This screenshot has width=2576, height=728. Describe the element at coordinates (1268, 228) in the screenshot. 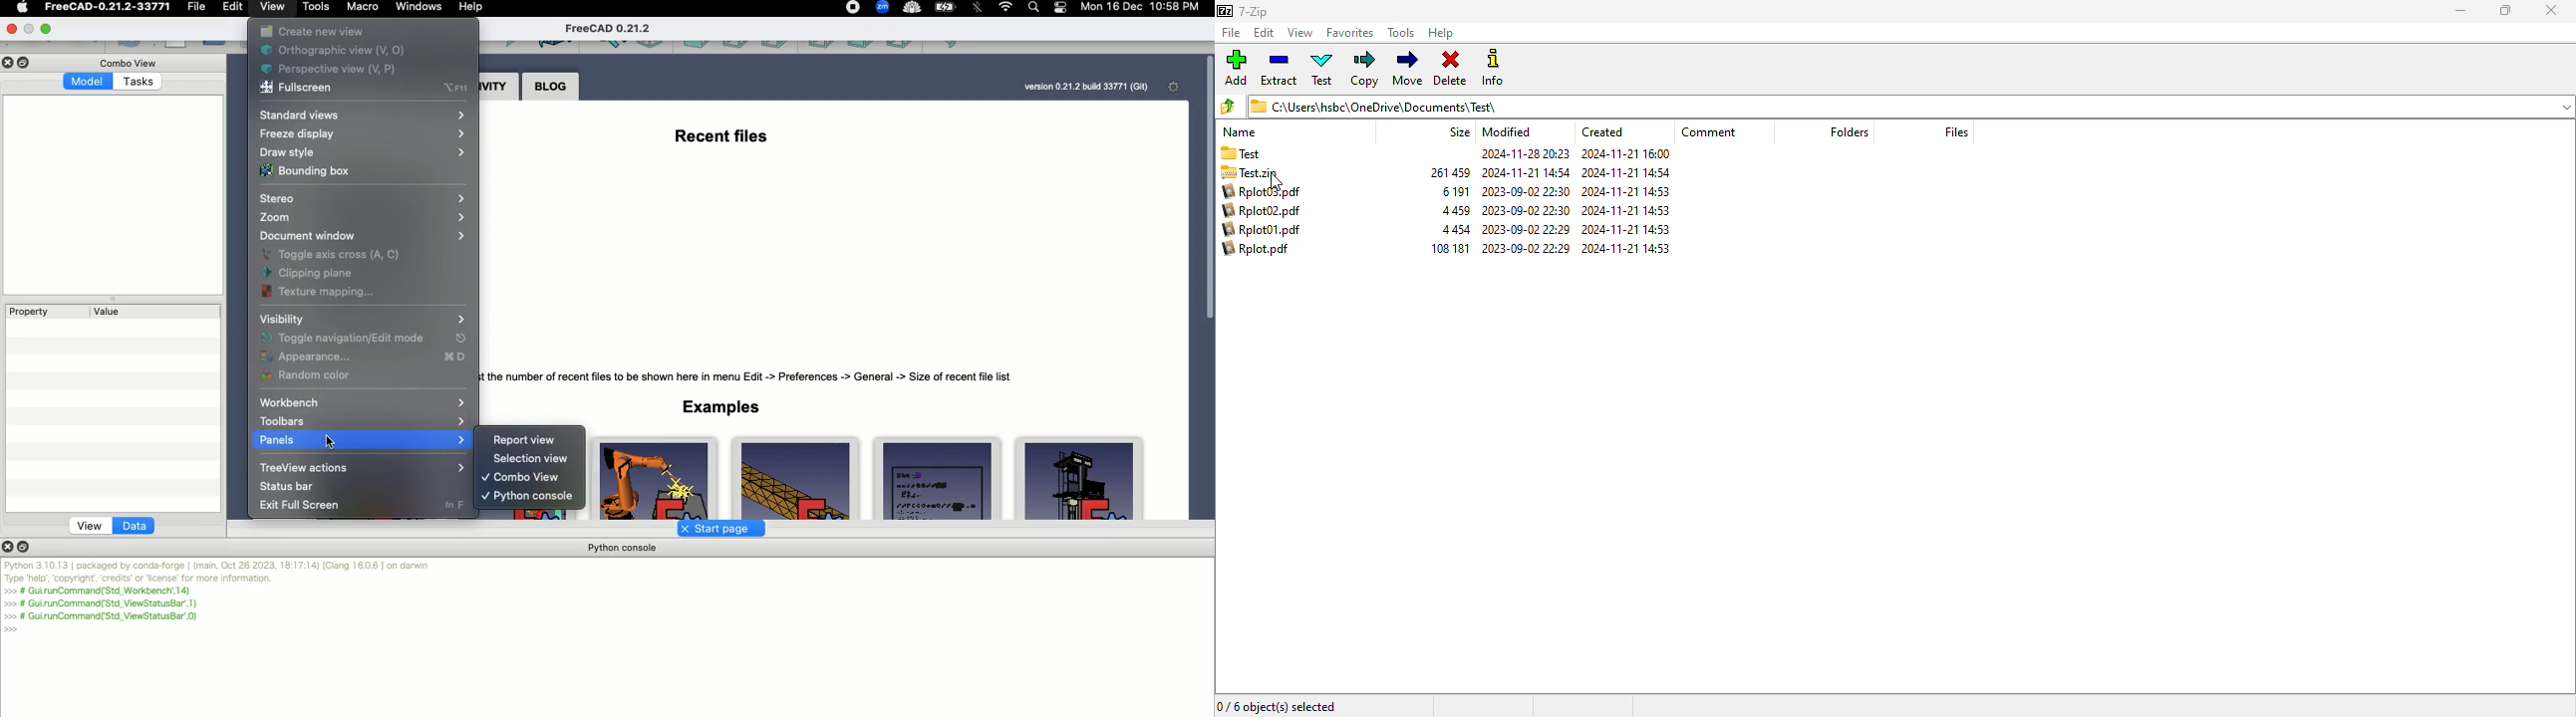

I see `Rplot01.pdf 4454 2023-00-02 22:29 2024-11-21 14:53` at that location.